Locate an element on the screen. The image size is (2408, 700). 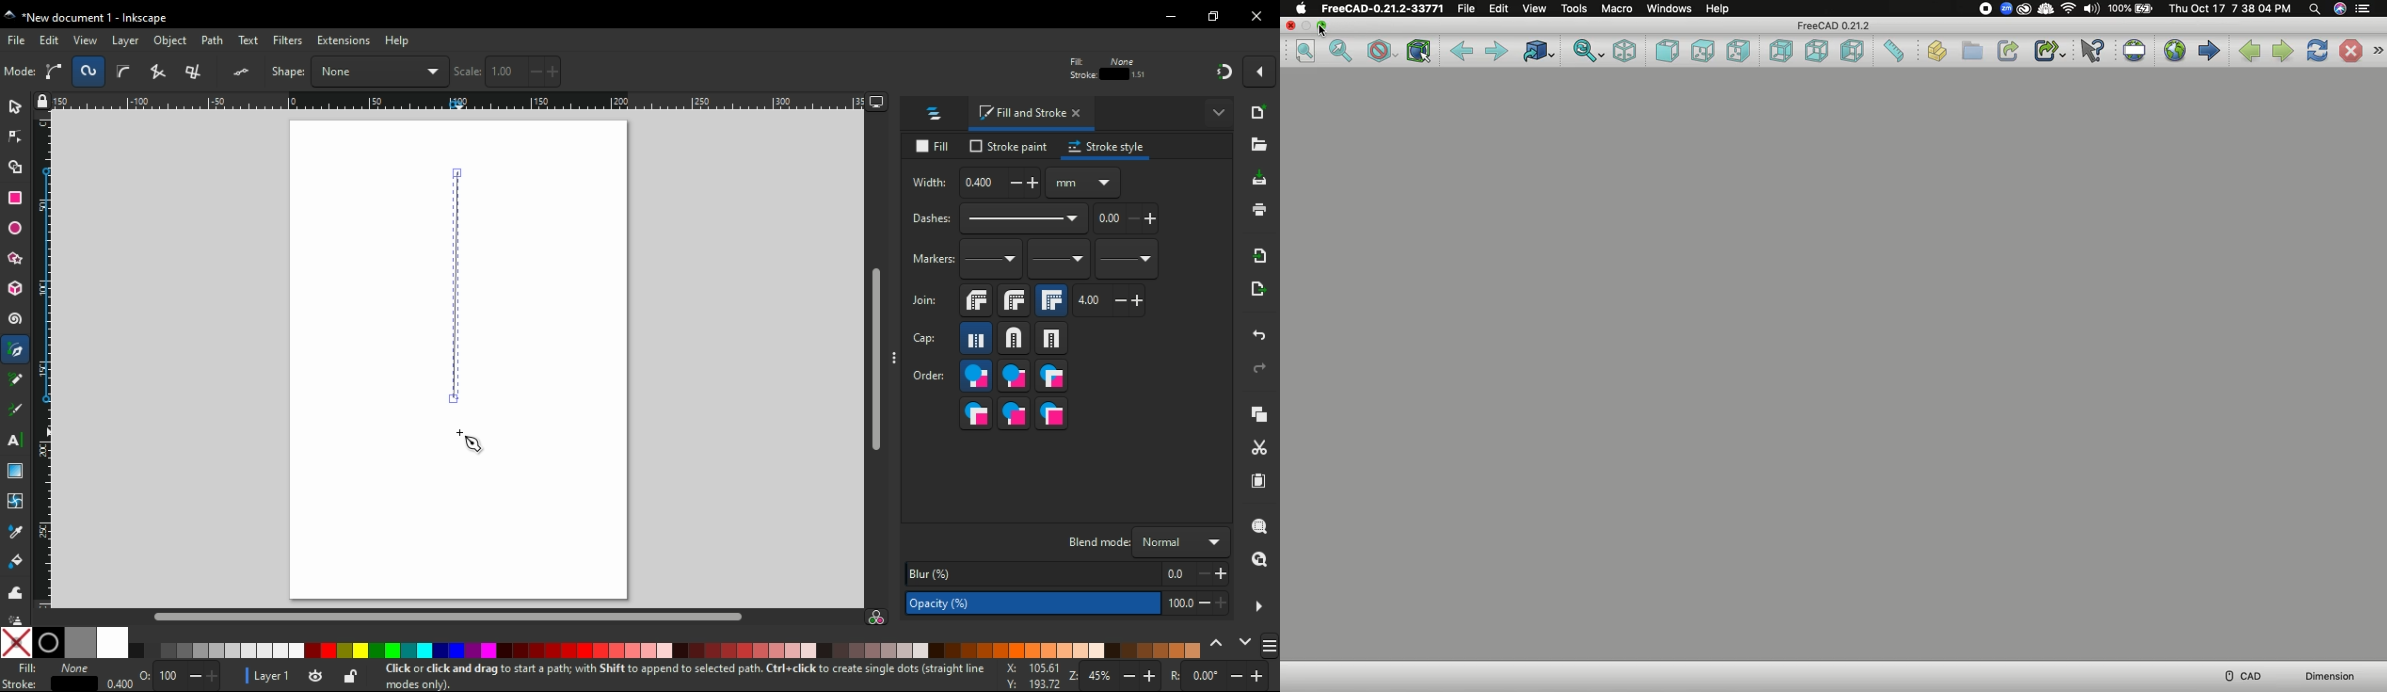
zoom drawing is located at coordinates (1259, 565).